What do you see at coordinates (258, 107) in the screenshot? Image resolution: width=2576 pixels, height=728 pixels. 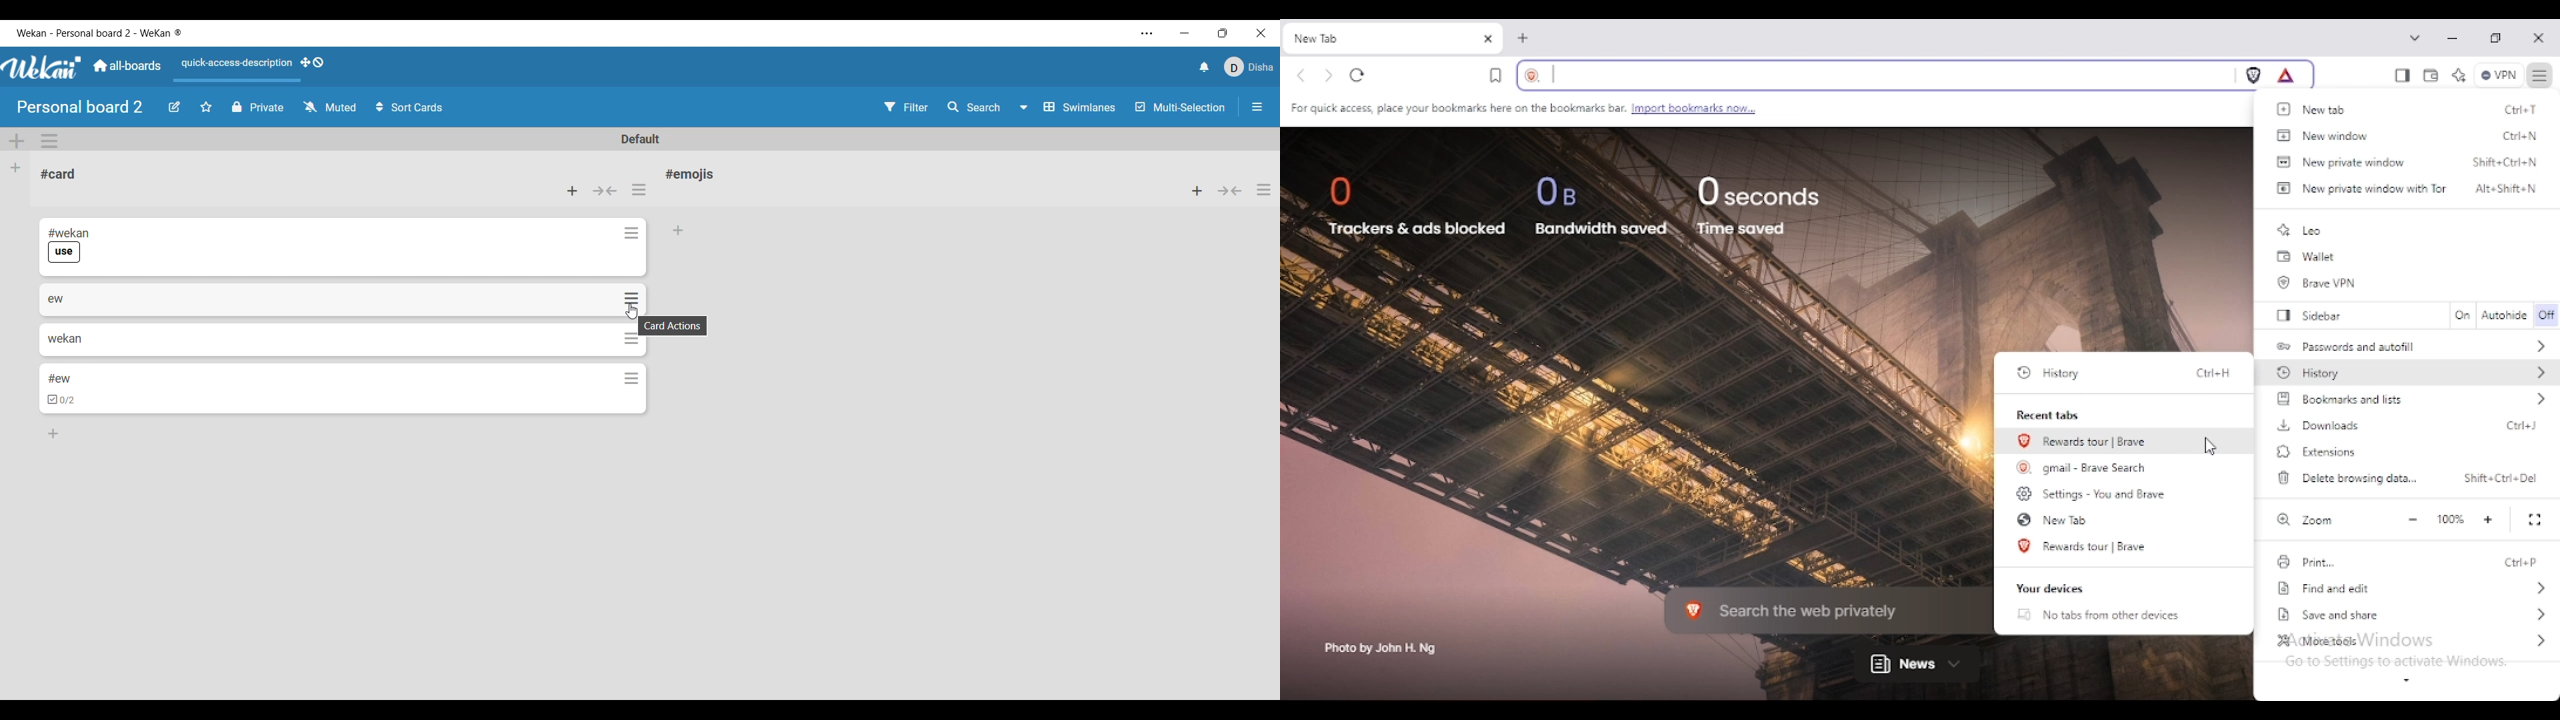 I see `Privacy status of current board` at bounding box center [258, 107].